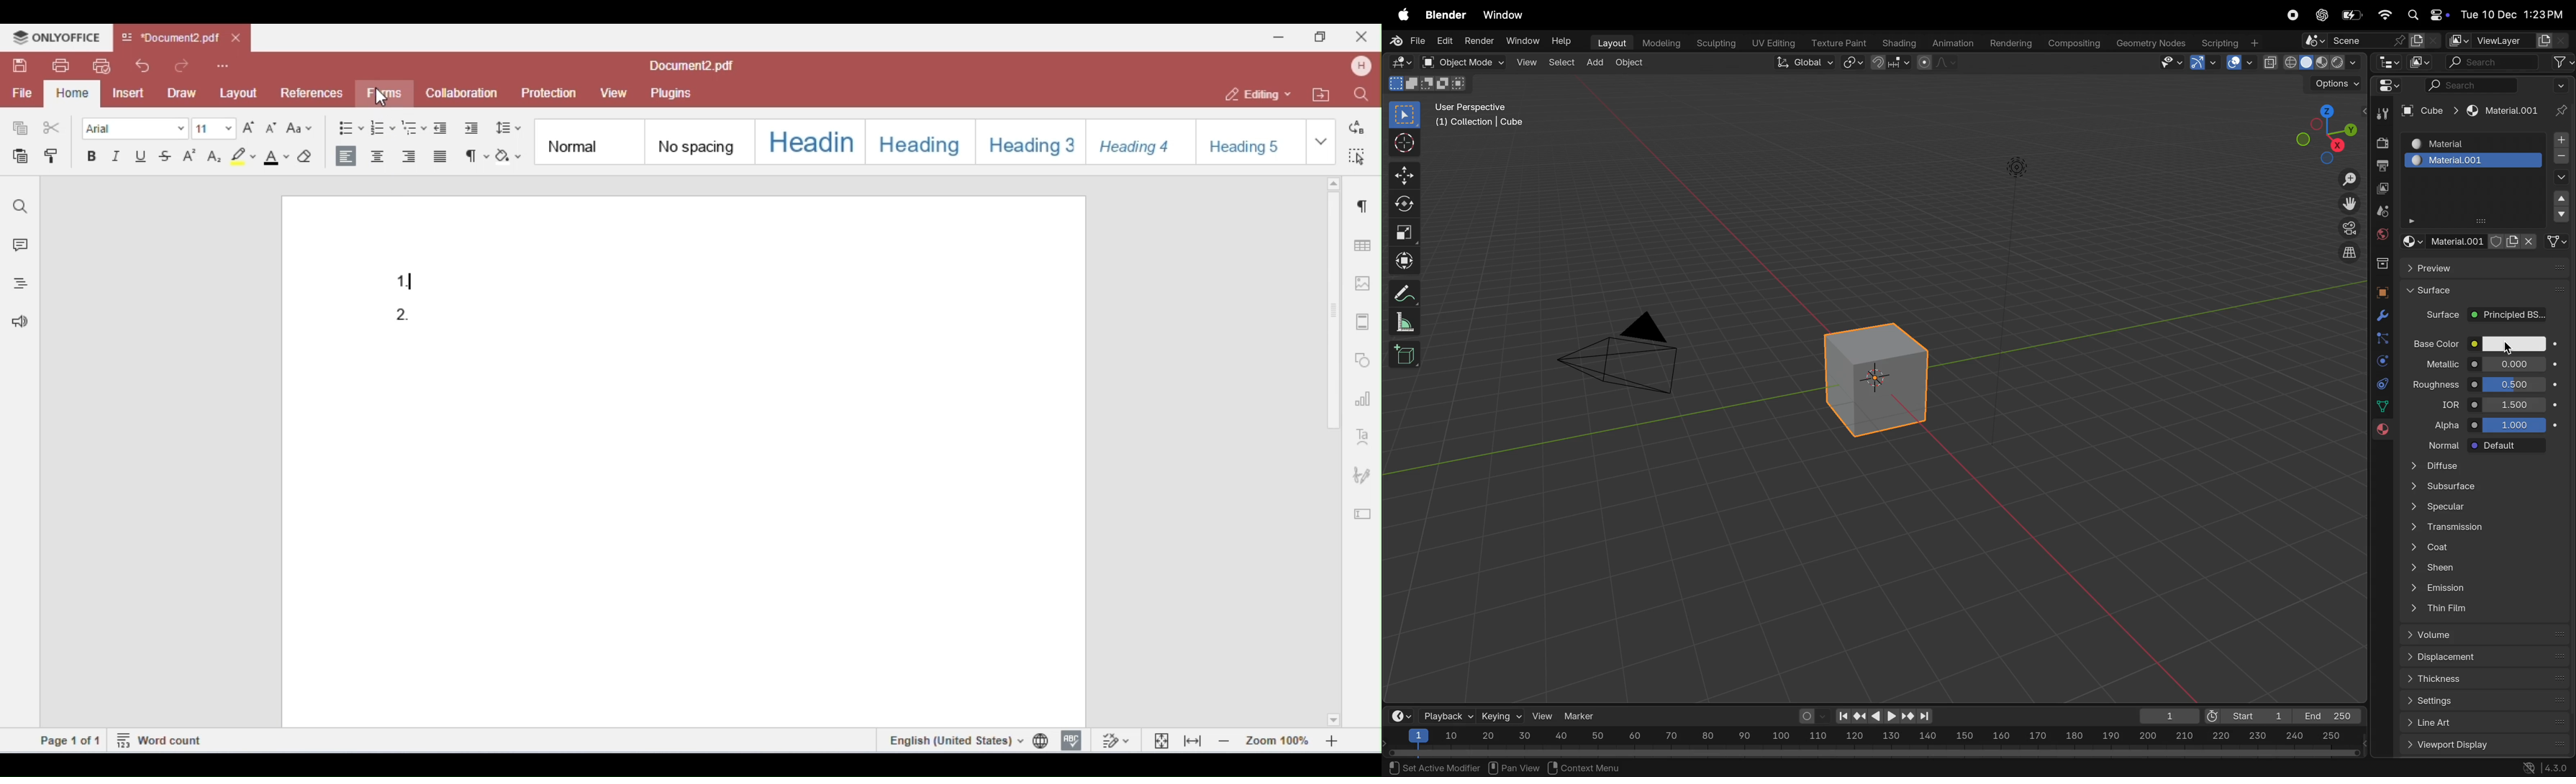 The image size is (2576, 784). I want to click on 3D cube, so click(1404, 355).